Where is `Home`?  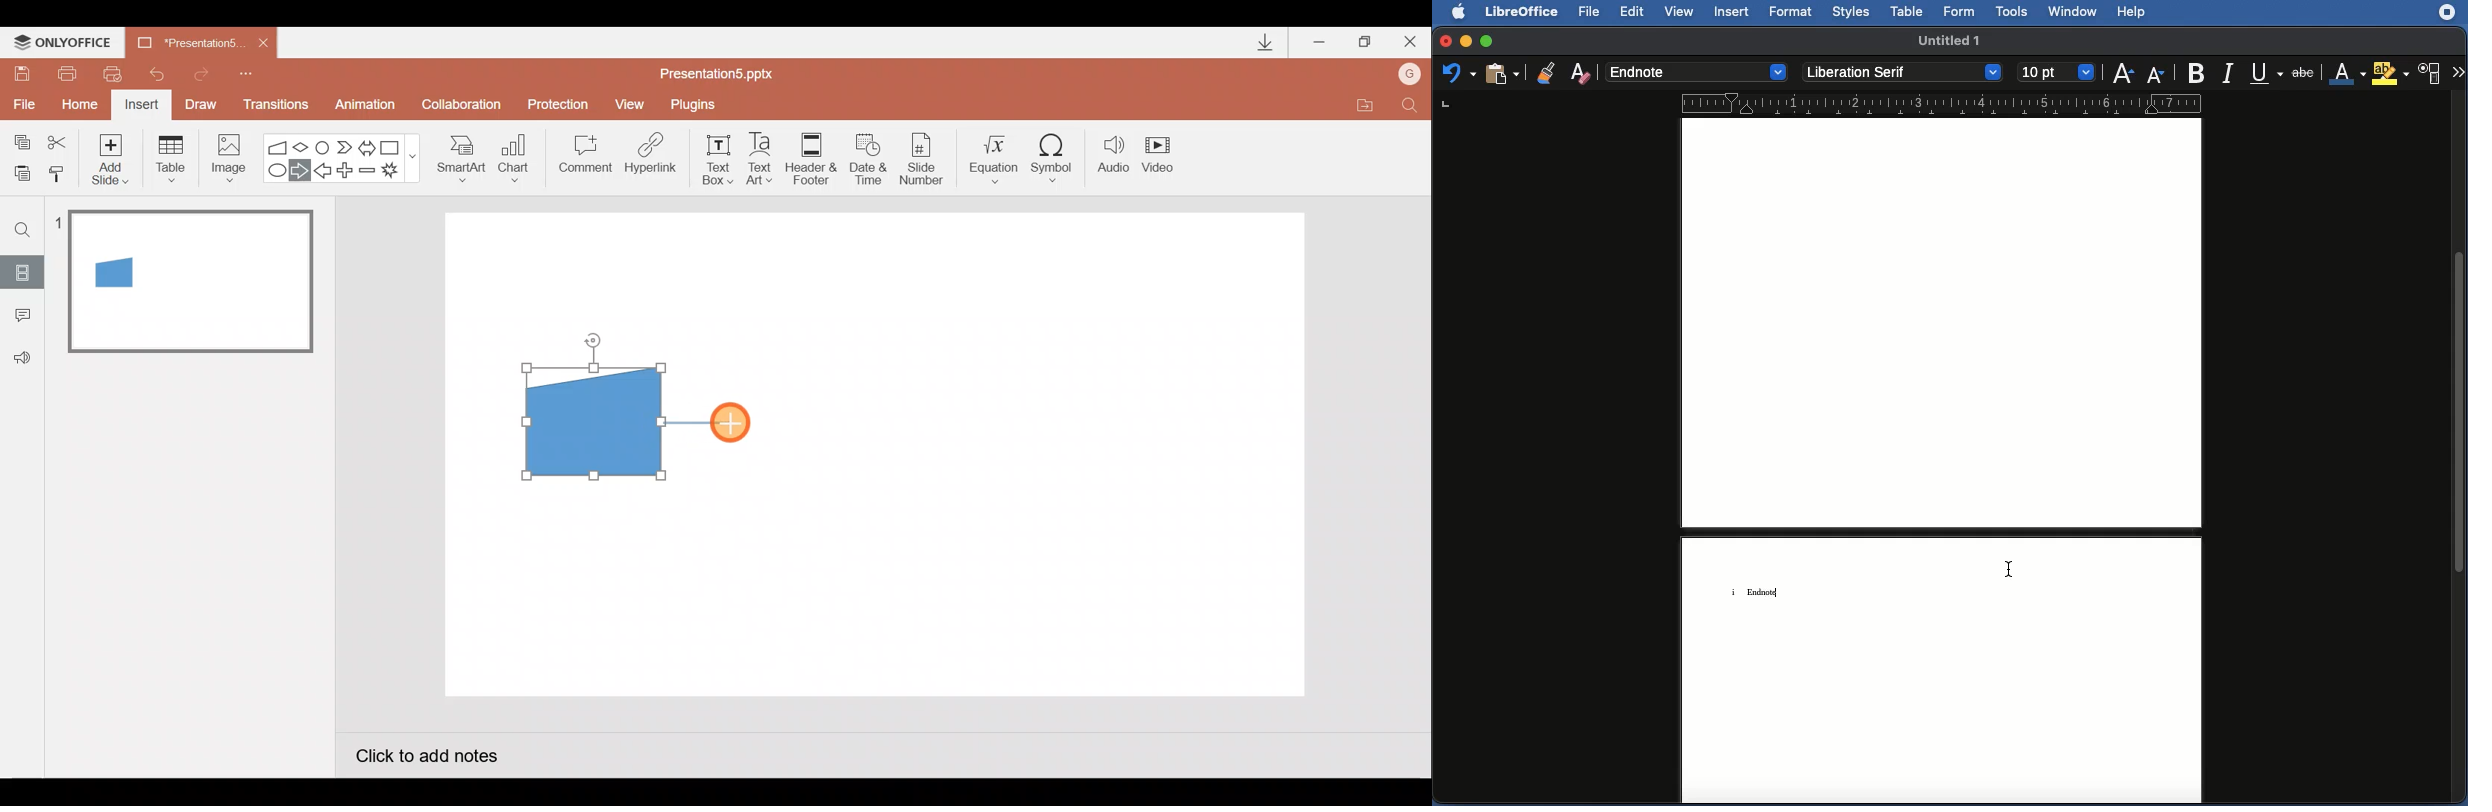 Home is located at coordinates (75, 101).